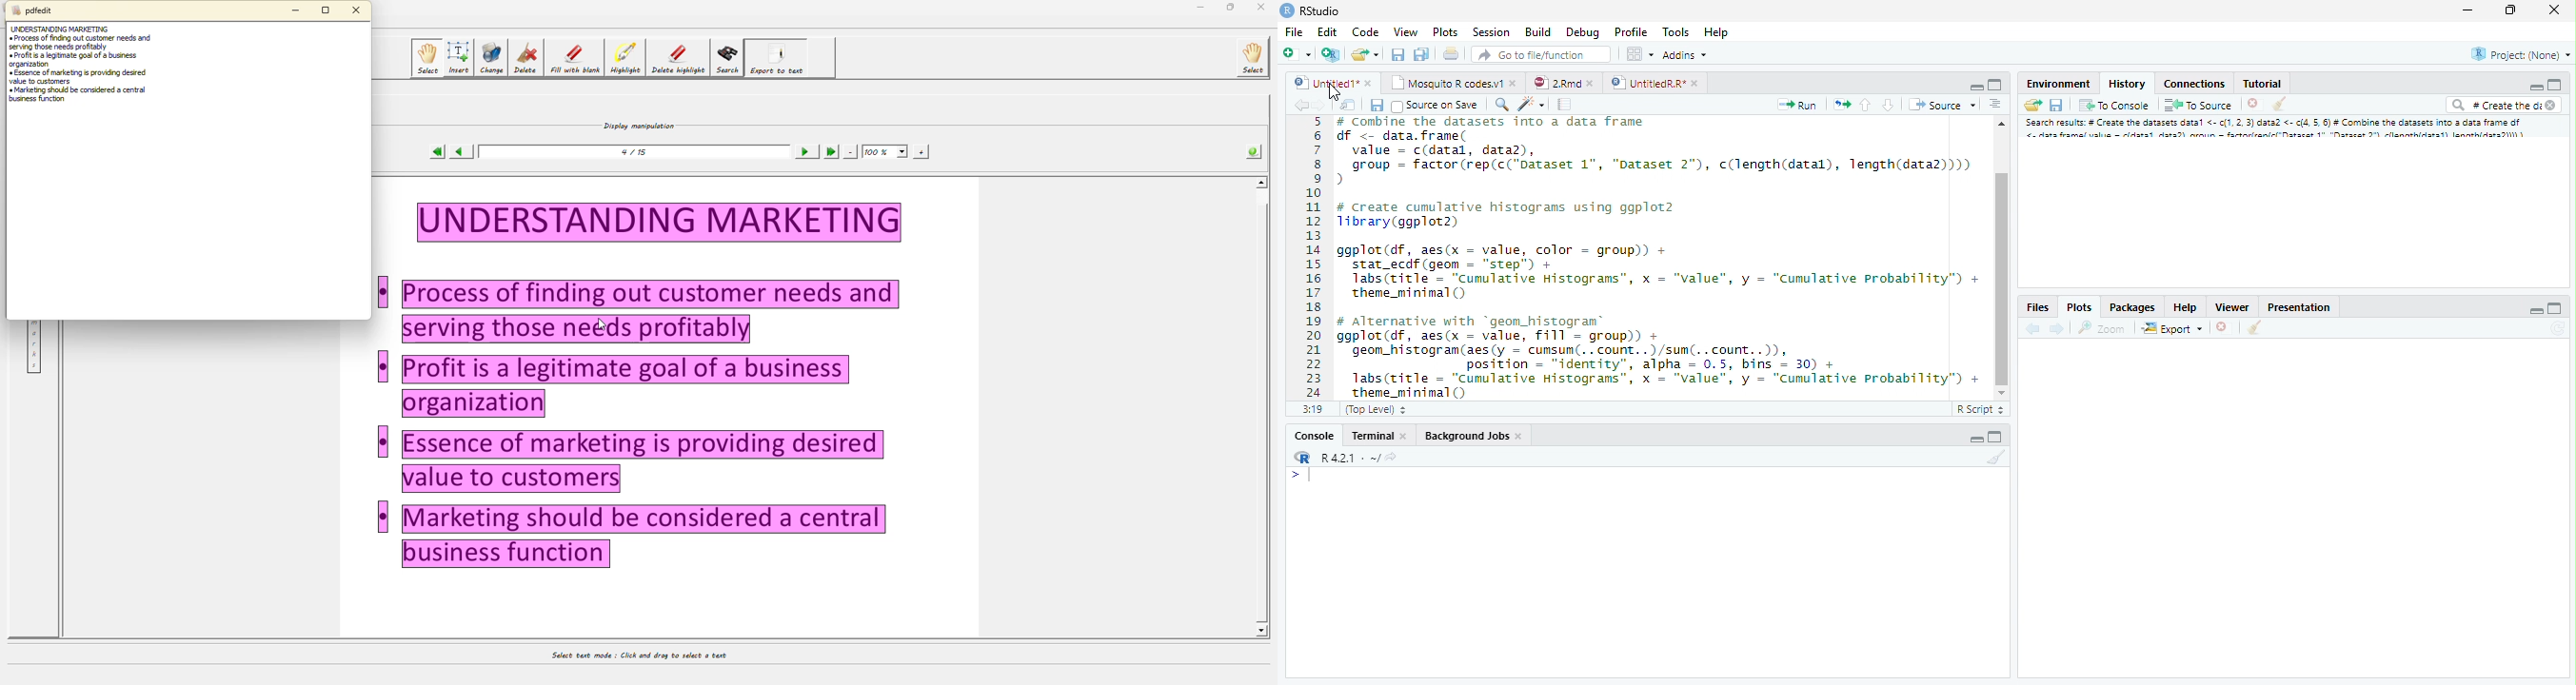 Image resolution: width=2576 pixels, height=700 pixels. Describe the element at coordinates (1317, 407) in the screenshot. I see `1:1` at that location.